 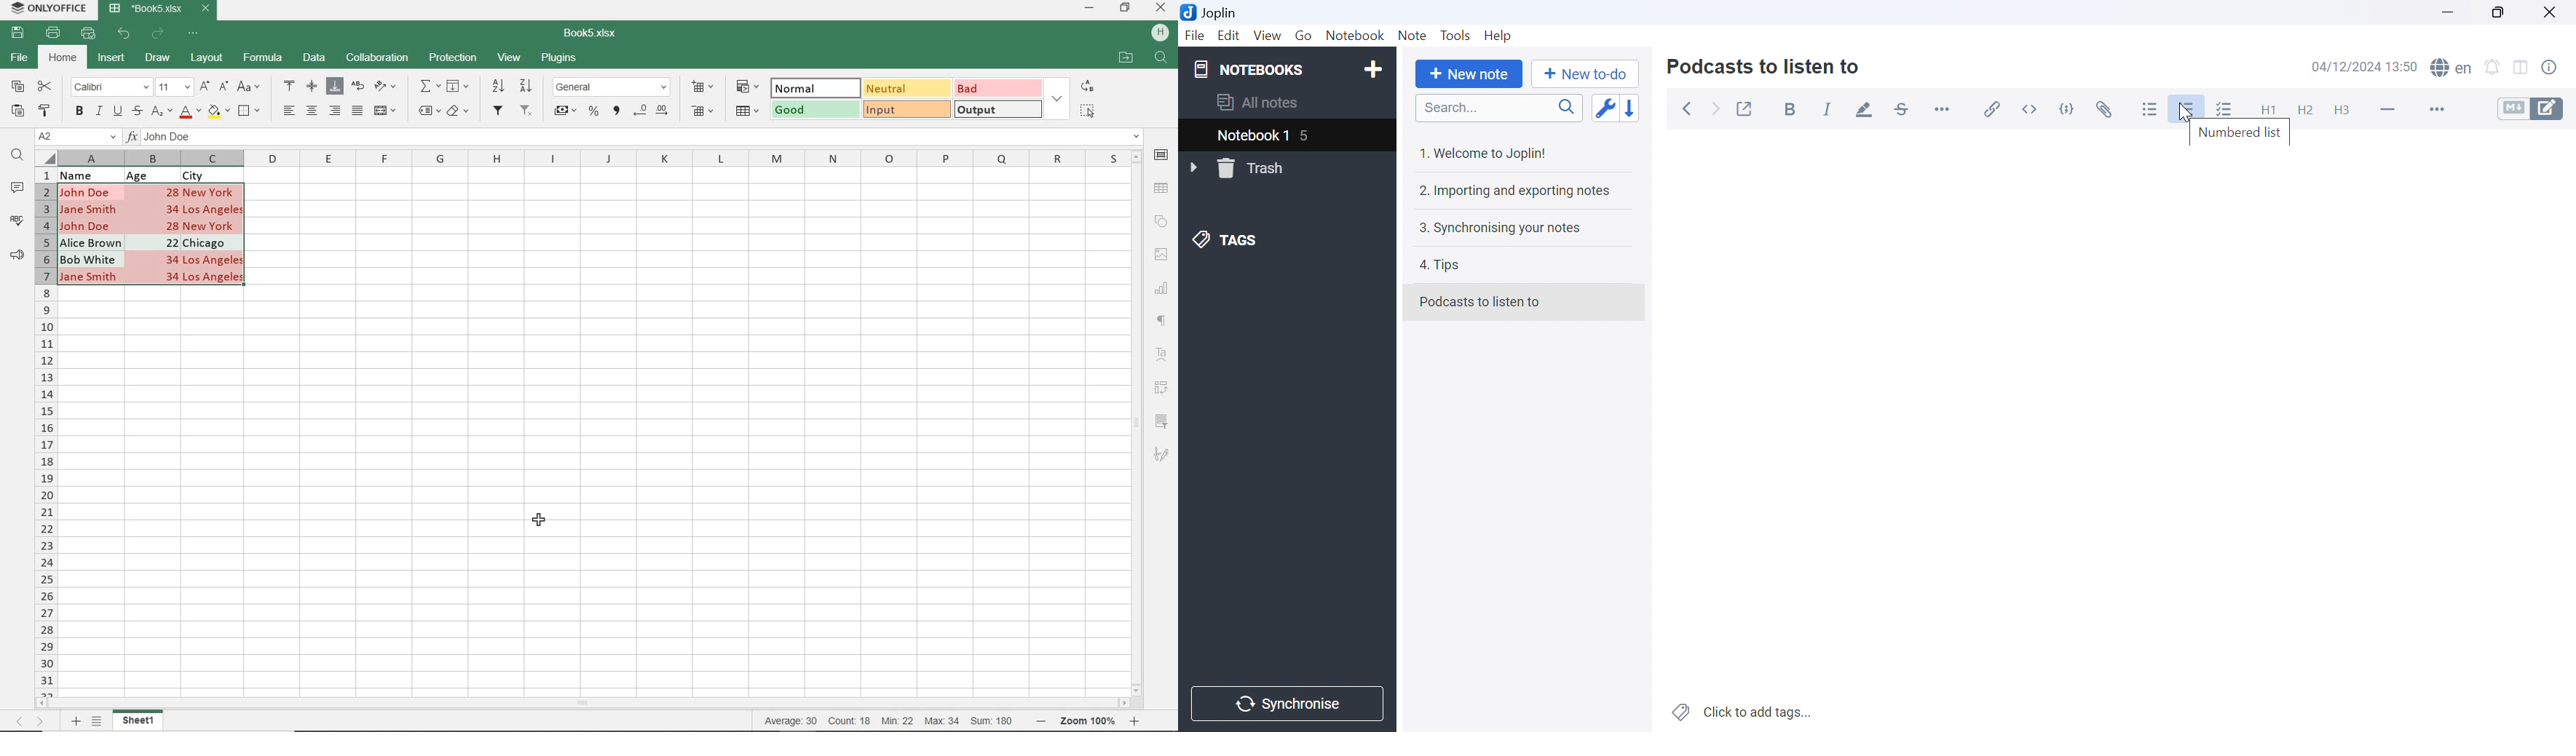 I want to click on Heading 1, so click(x=2264, y=107).